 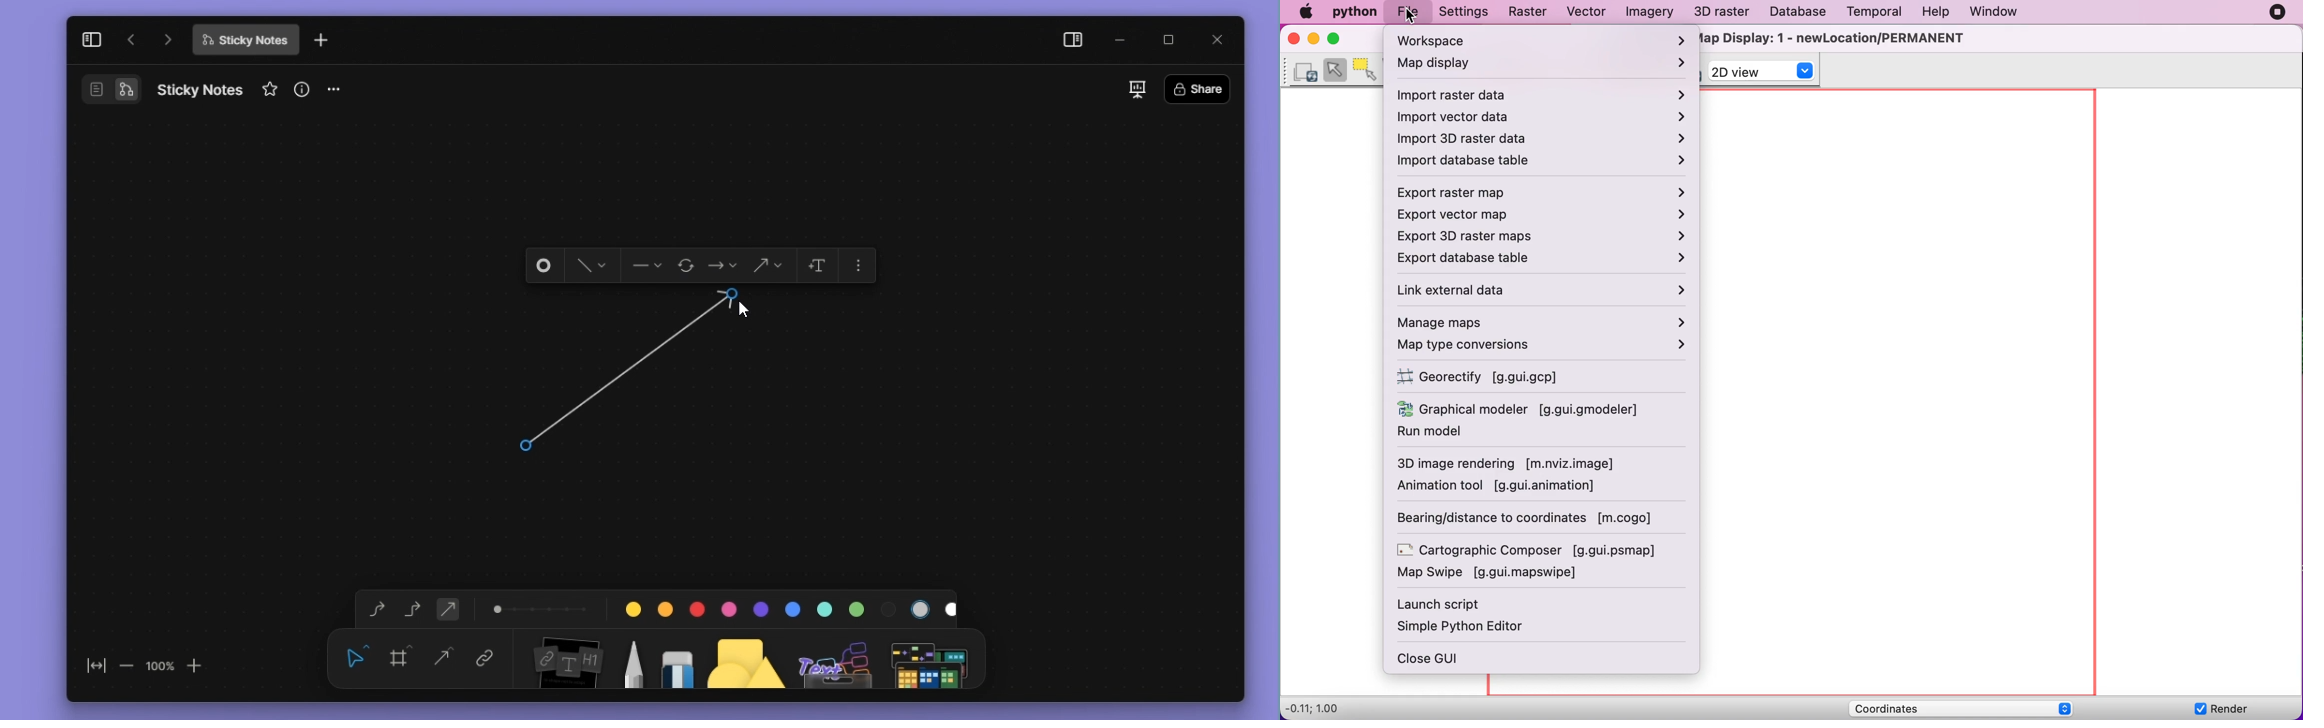 I want to click on elbowed, so click(x=413, y=607).